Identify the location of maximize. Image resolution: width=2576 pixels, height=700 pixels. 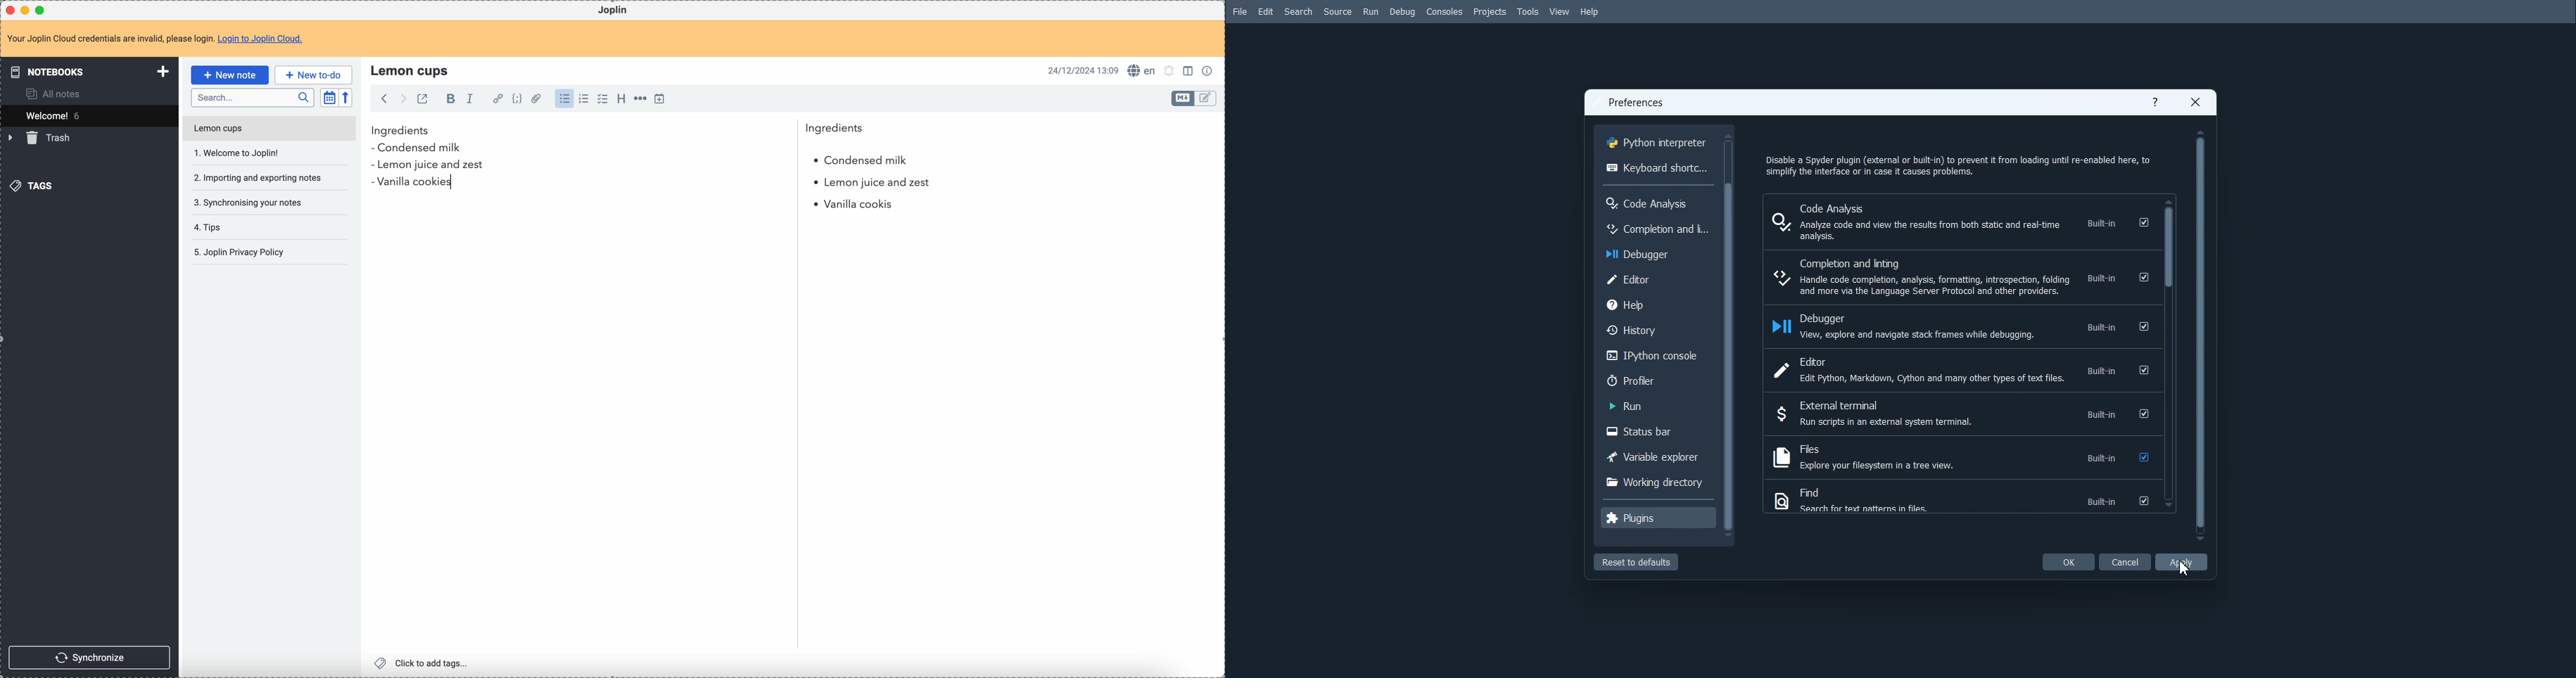
(42, 10).